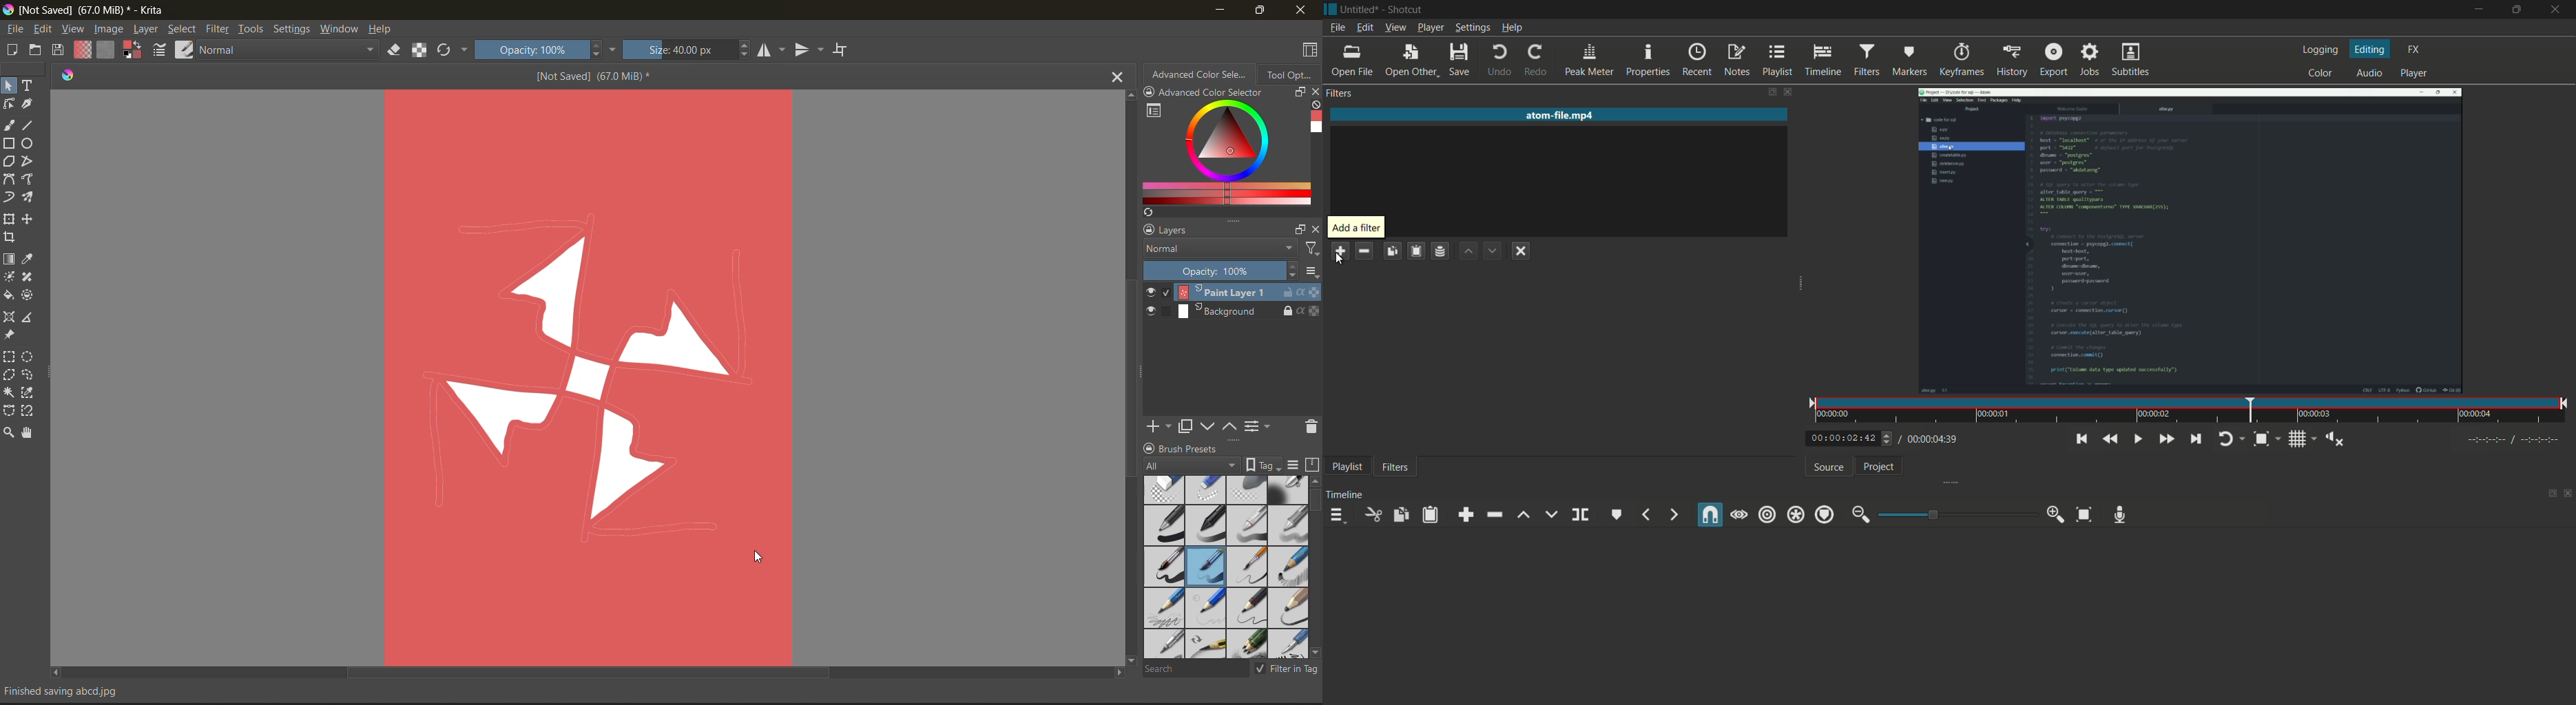  What do you see at coordinates (1458, 62) in the screenshot?
I see `save` at bounding box center [1458, 62].